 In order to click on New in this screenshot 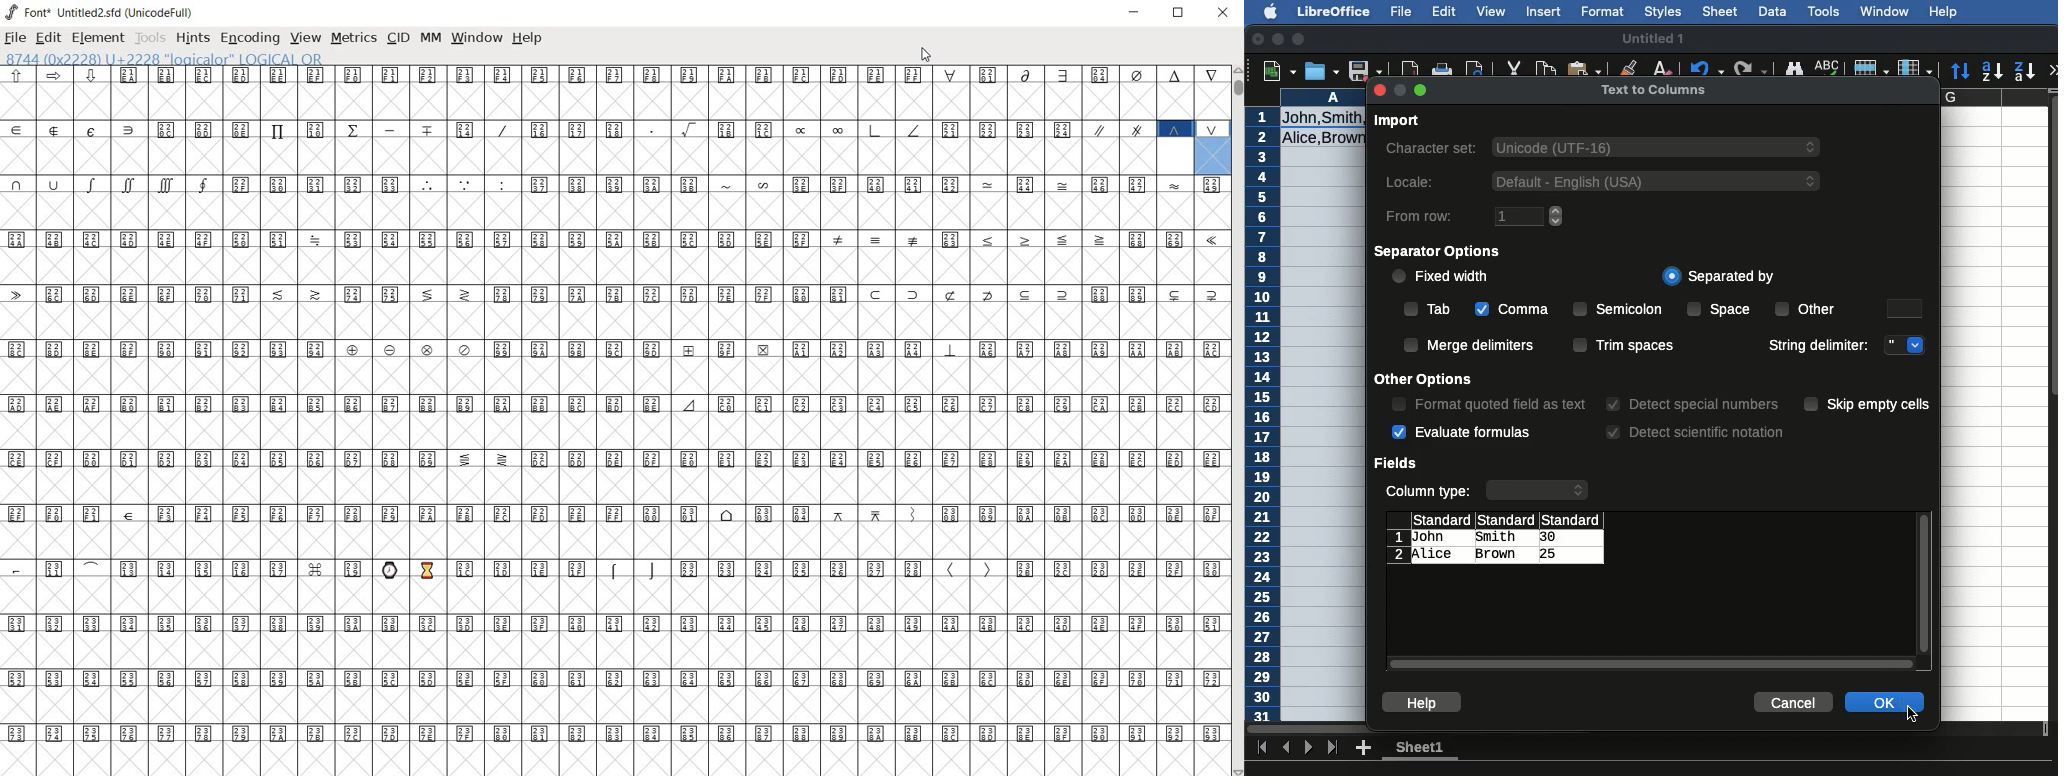, I will do `click(1279, 69)`.